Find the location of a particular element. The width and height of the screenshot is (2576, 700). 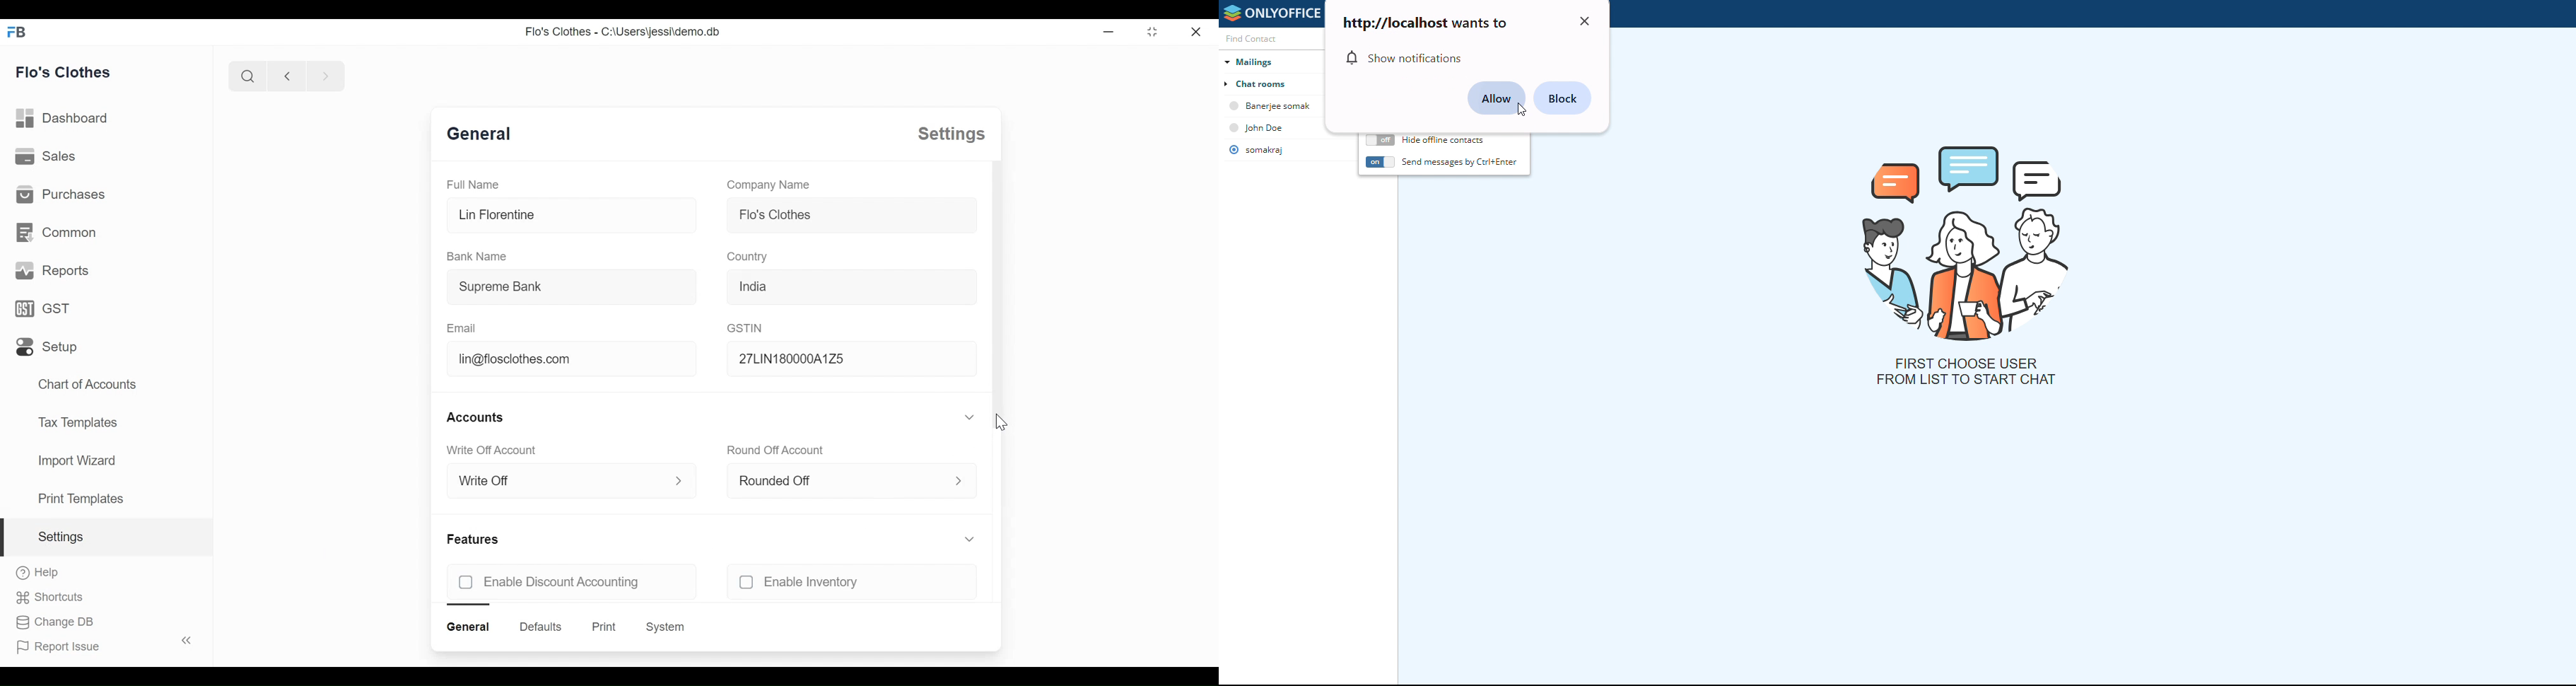

Report Issue is located at coordinates (102, 644).